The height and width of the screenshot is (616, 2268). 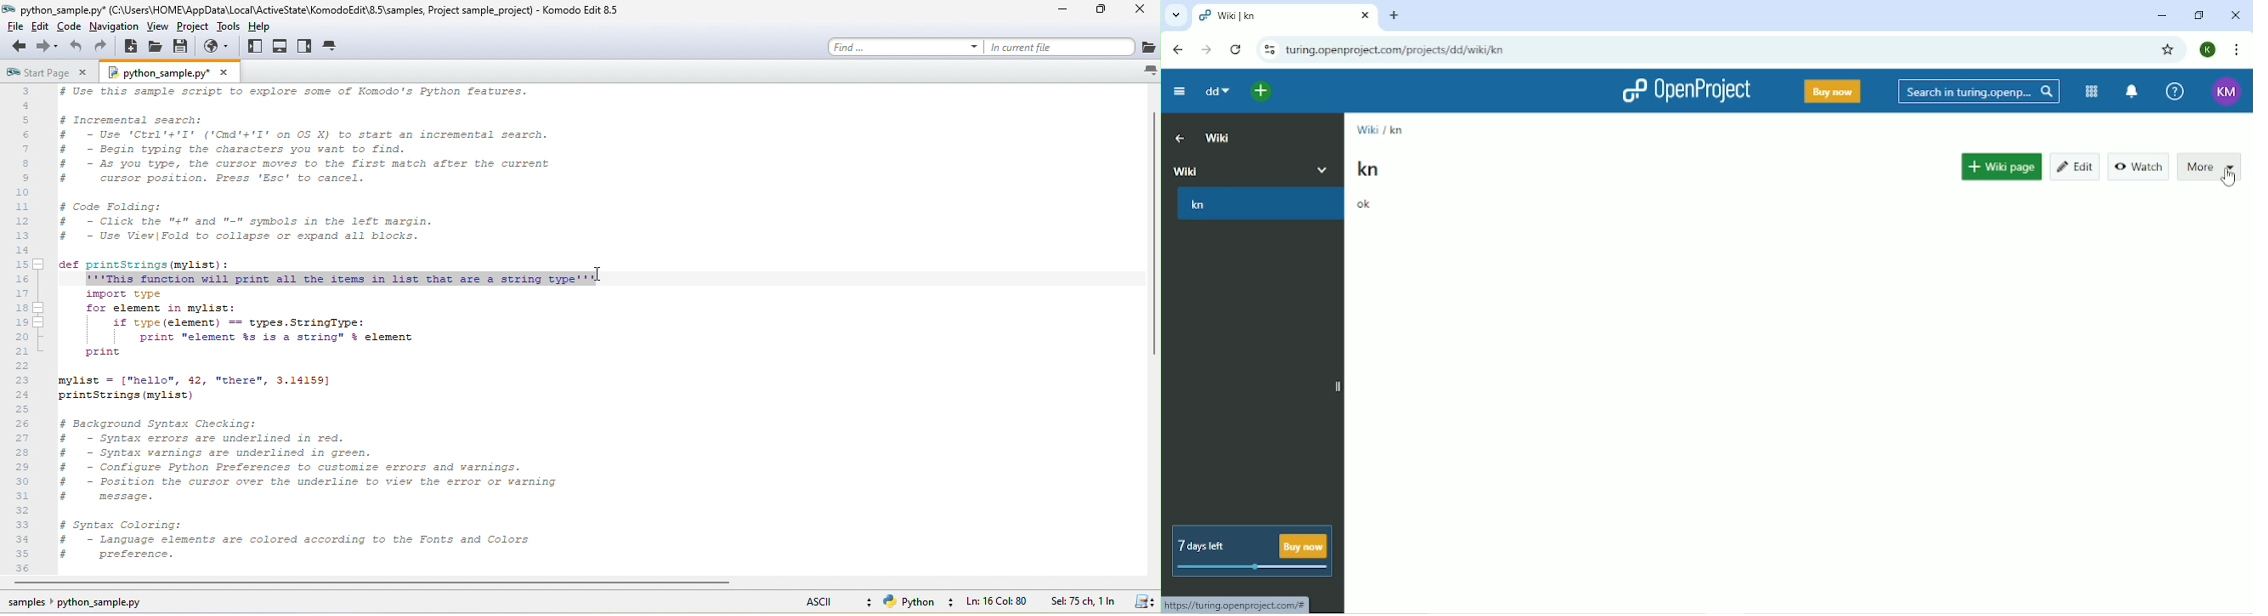 I want to click on code, so click(x=71, y=29).